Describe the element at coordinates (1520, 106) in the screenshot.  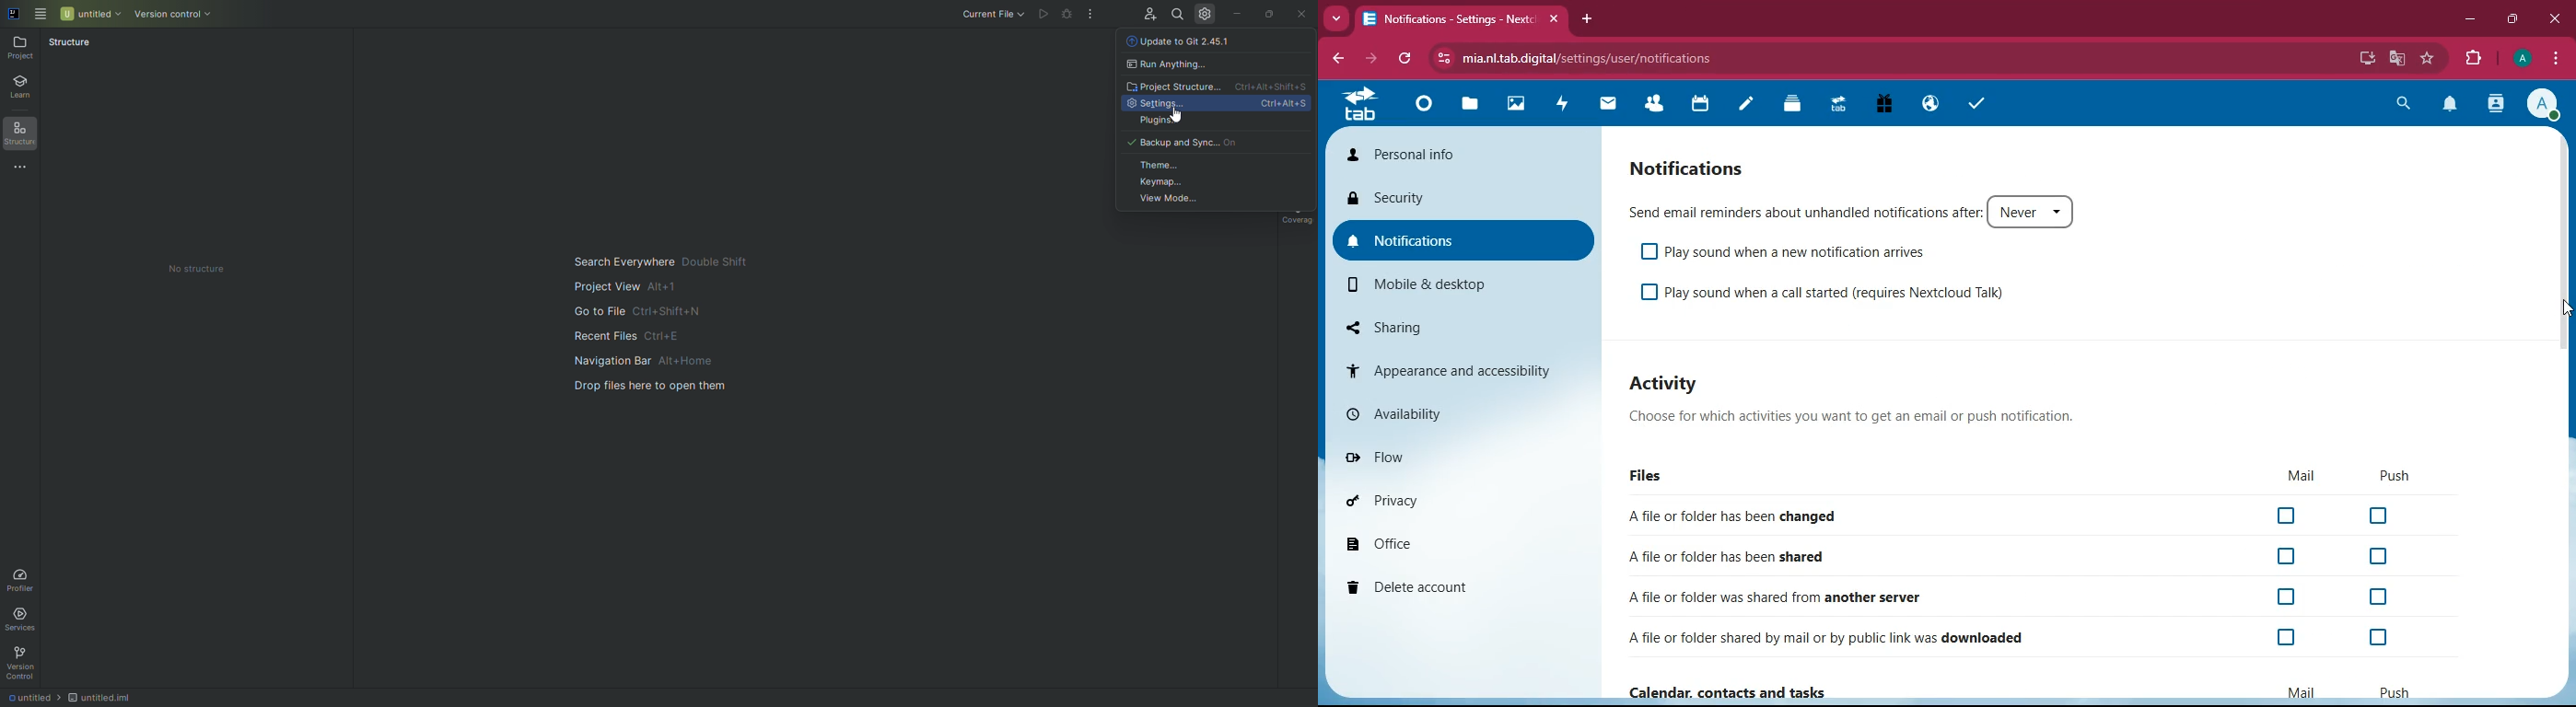
I see `images` at that location.